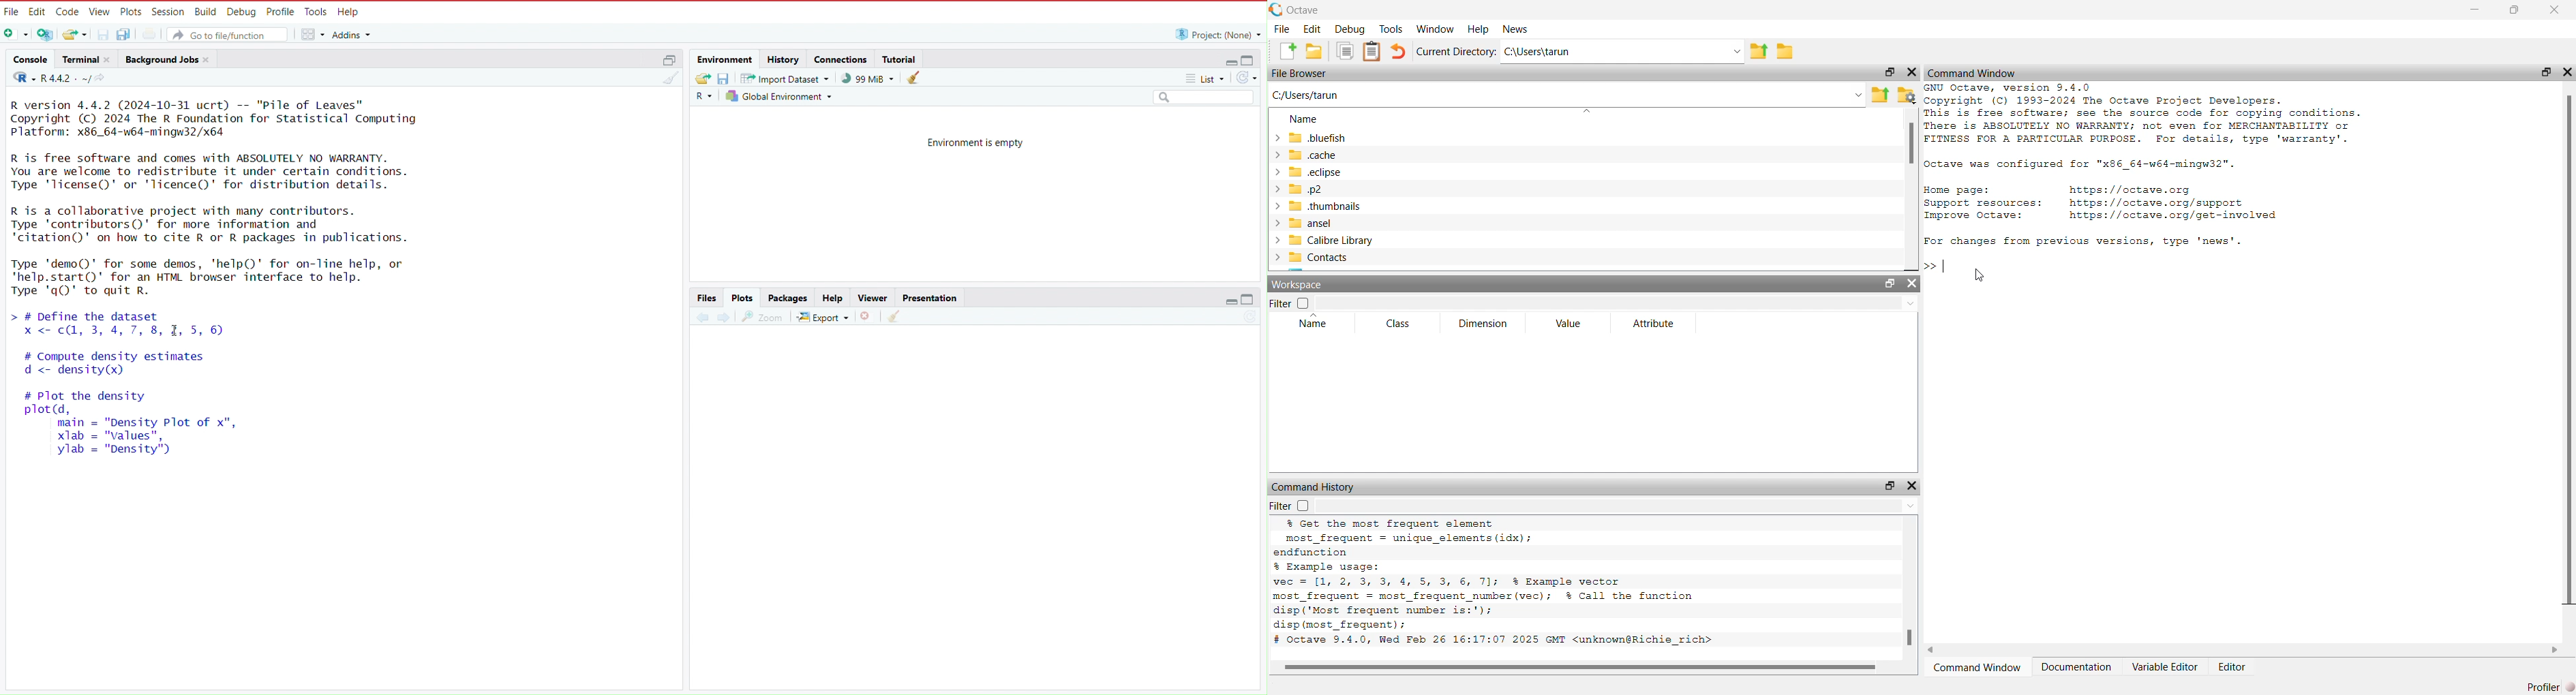 This screenshot has height=700, width=2576. I want to click on Command Window, so click(1973, 73).